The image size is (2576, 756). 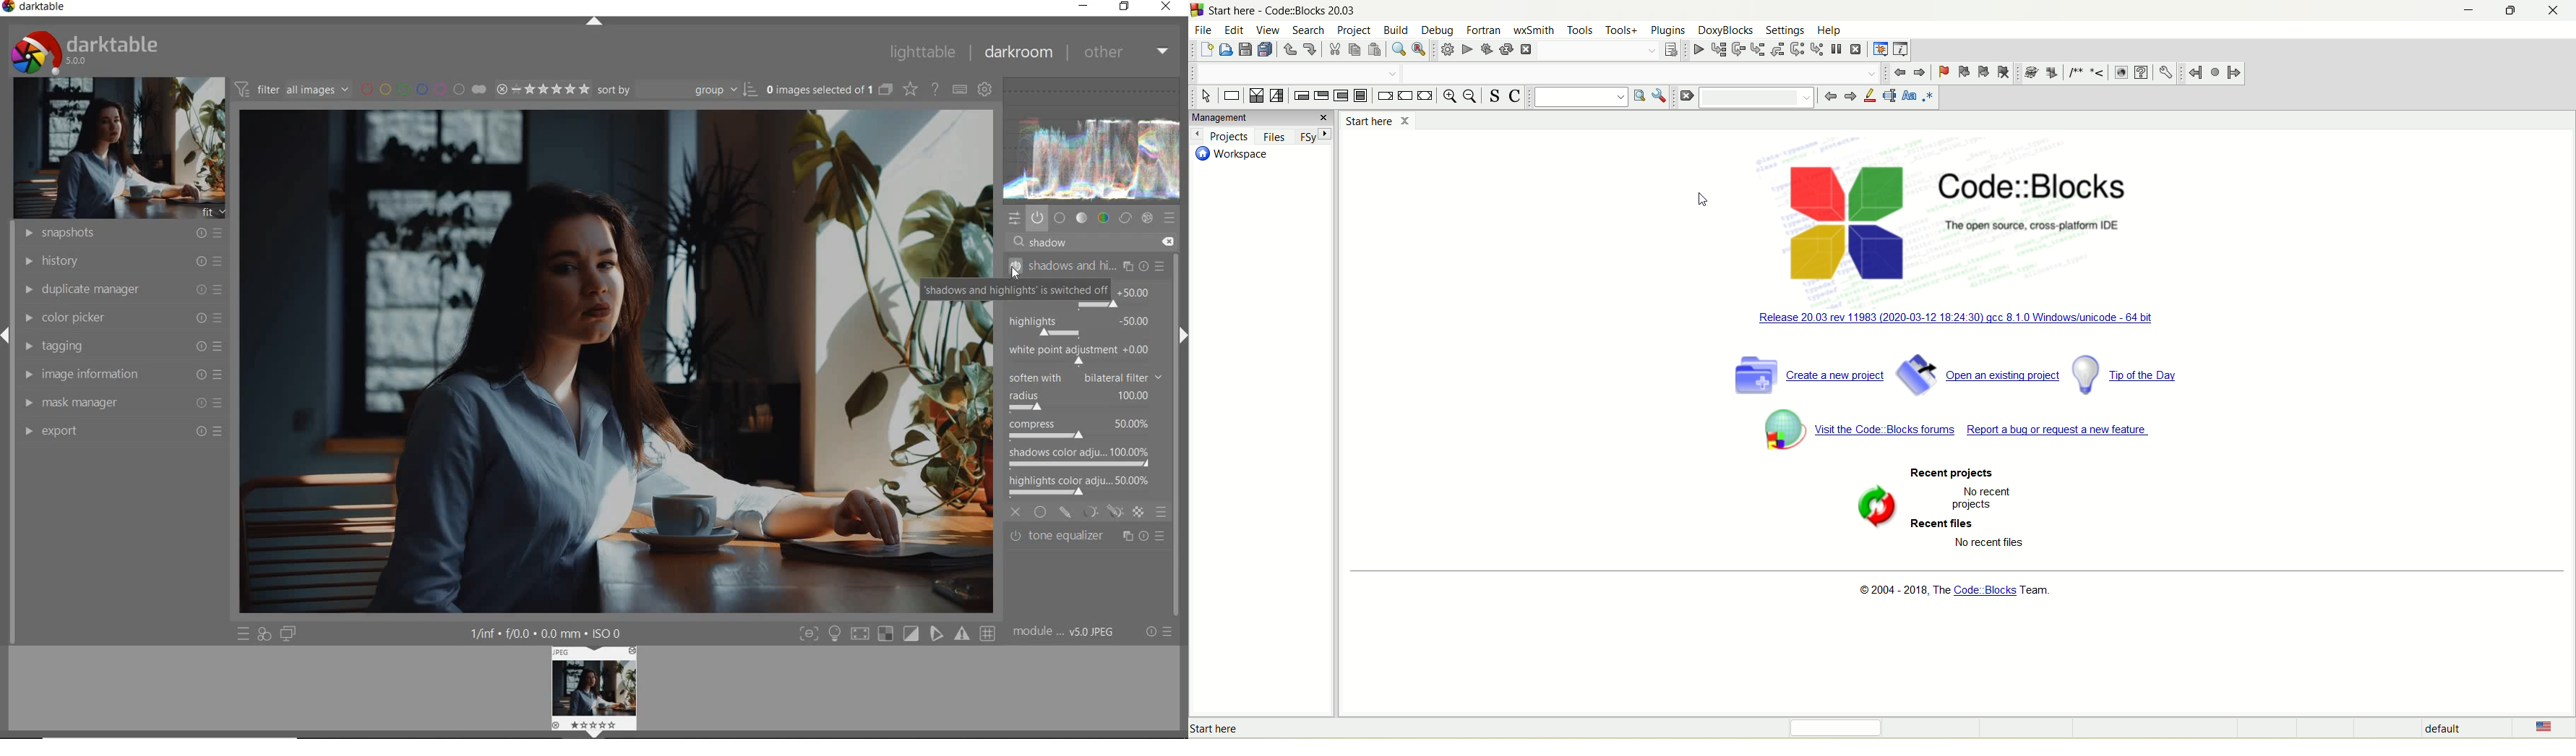 What do you see at coordinates (1232, 95) in the screenshot?
I see `instruction` at bounding box center [1232, 95].